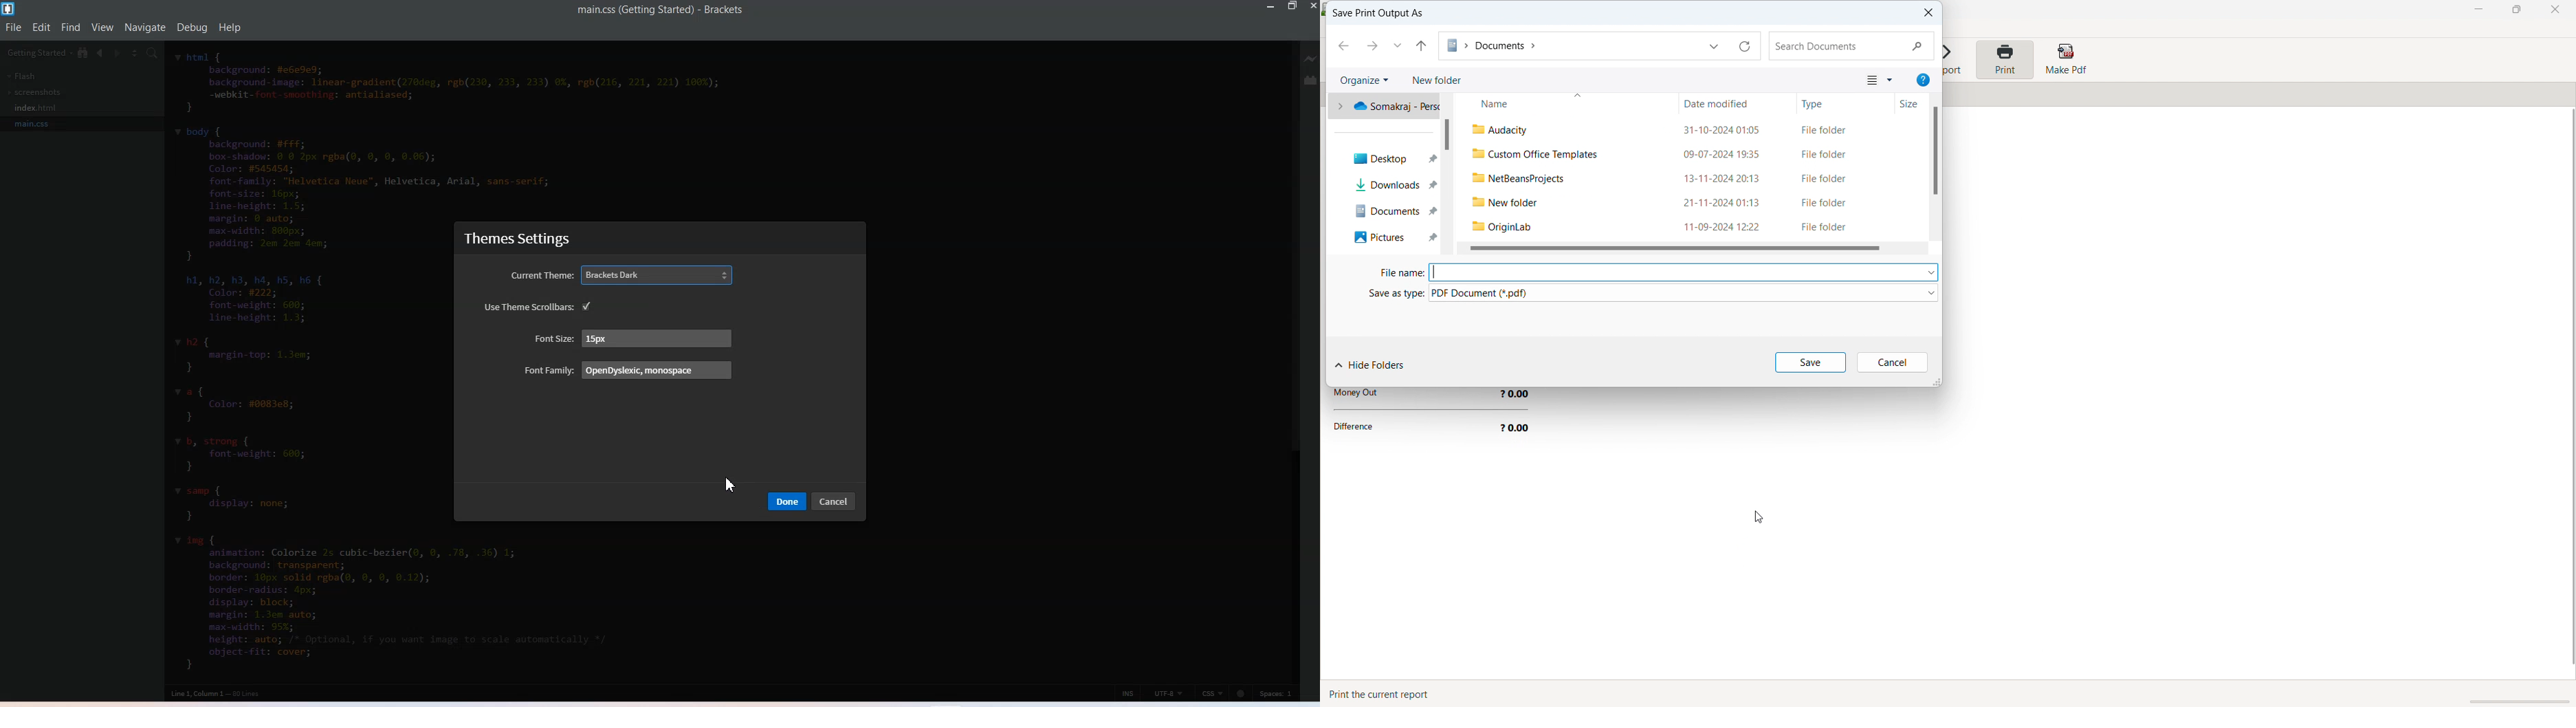 This screenshot has width=2576, height=728. What do you see at coordinates (527, 306) in the screenshot?
I see `use theme scroll bars` at bounding box center [527, 306].